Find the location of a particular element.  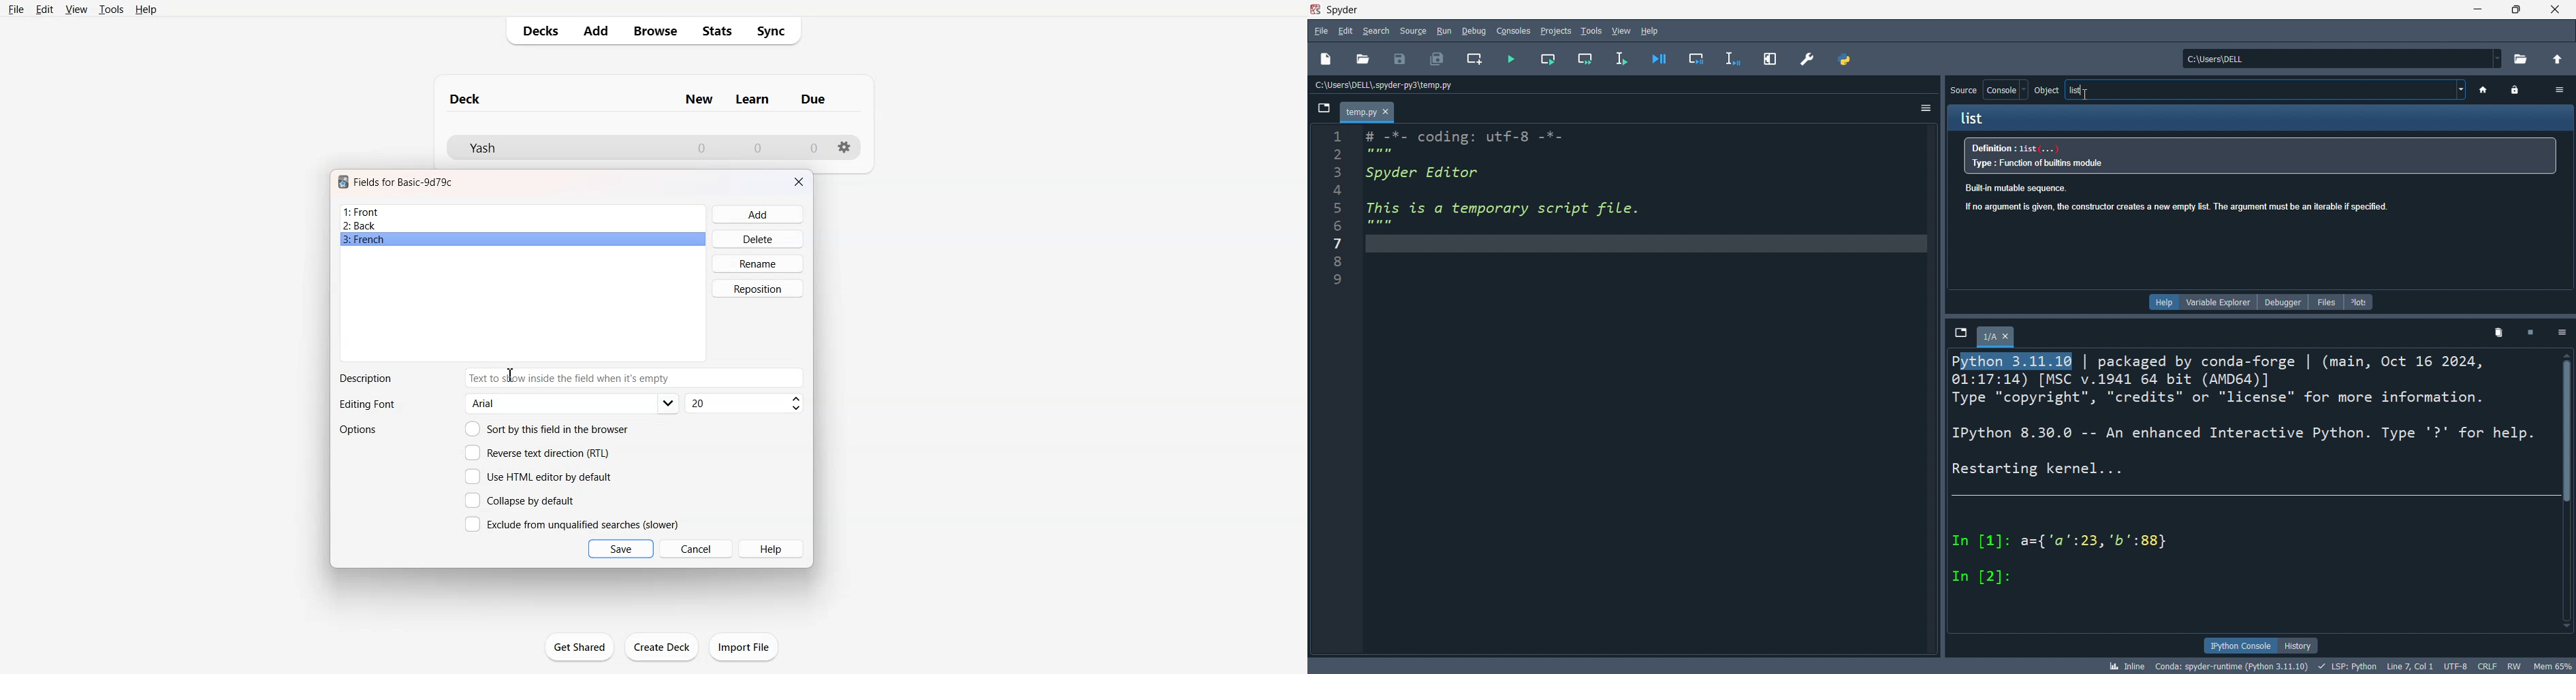

French is located at coordinates (523, 240).